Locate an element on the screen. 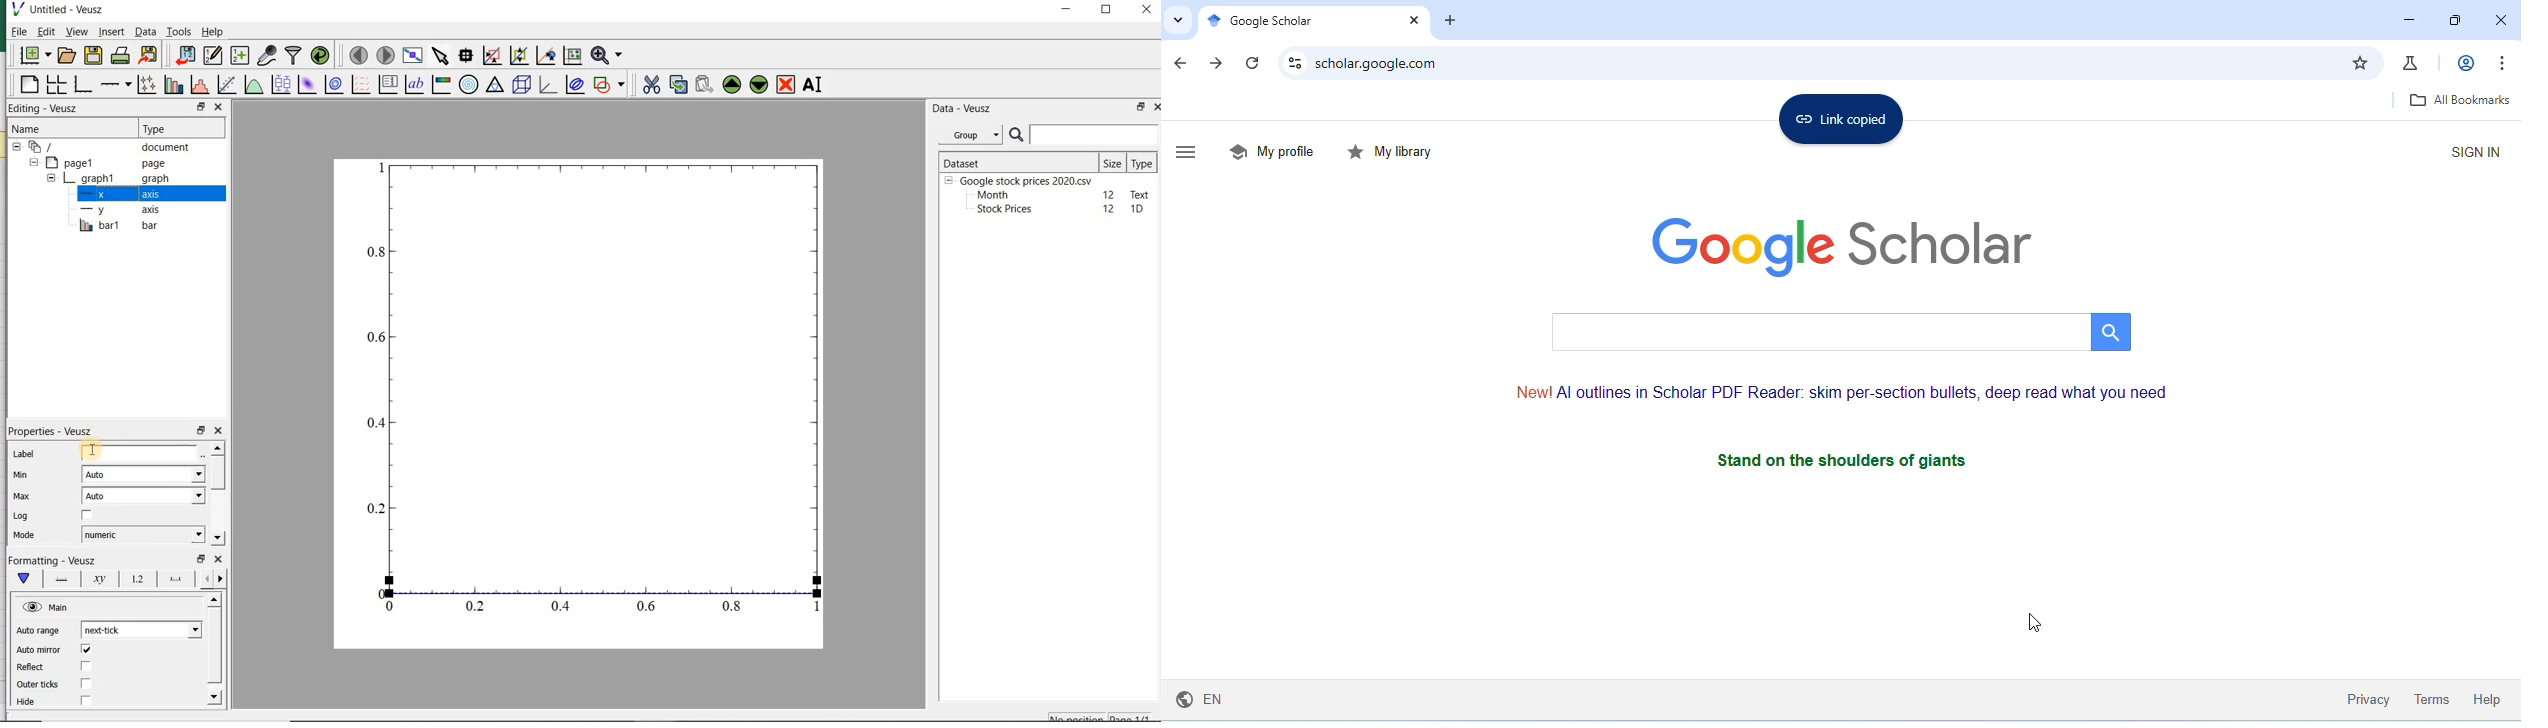 This screenshot has height=728, width=2548. view plot full screen is located at coordinates (412, 56).